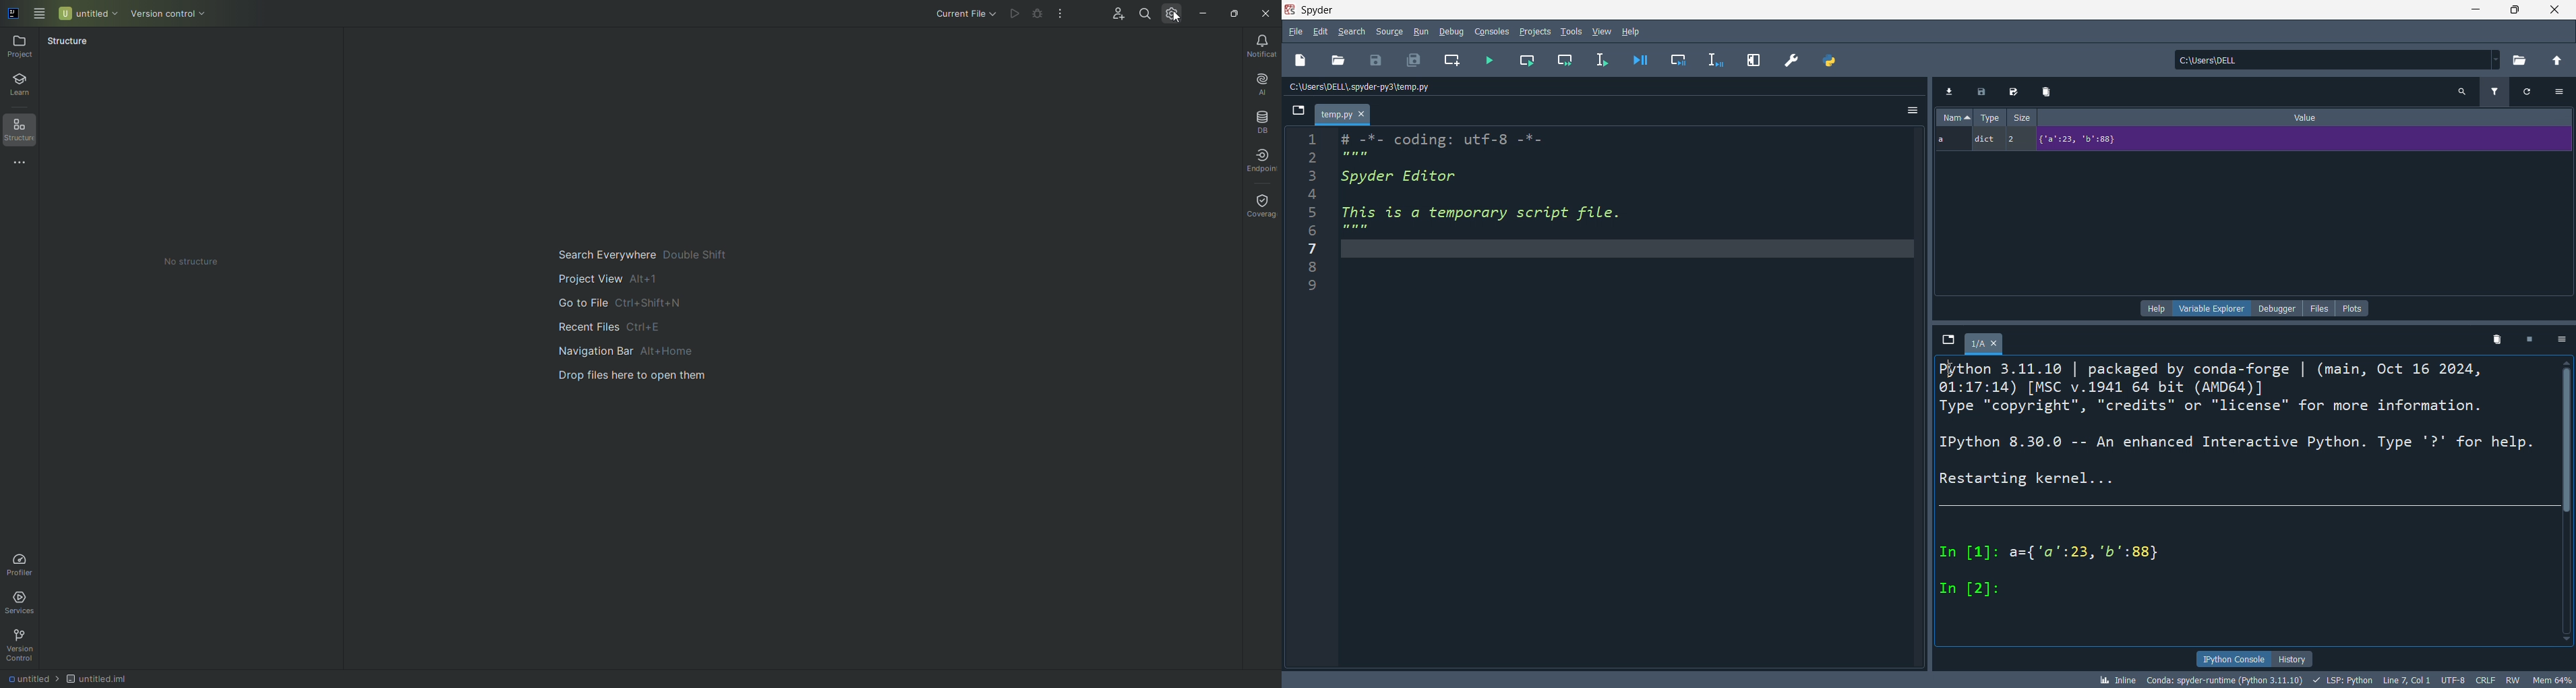  Describe the element at coordinates (1538, 32) in the screenshot. I see `projects` at that location.